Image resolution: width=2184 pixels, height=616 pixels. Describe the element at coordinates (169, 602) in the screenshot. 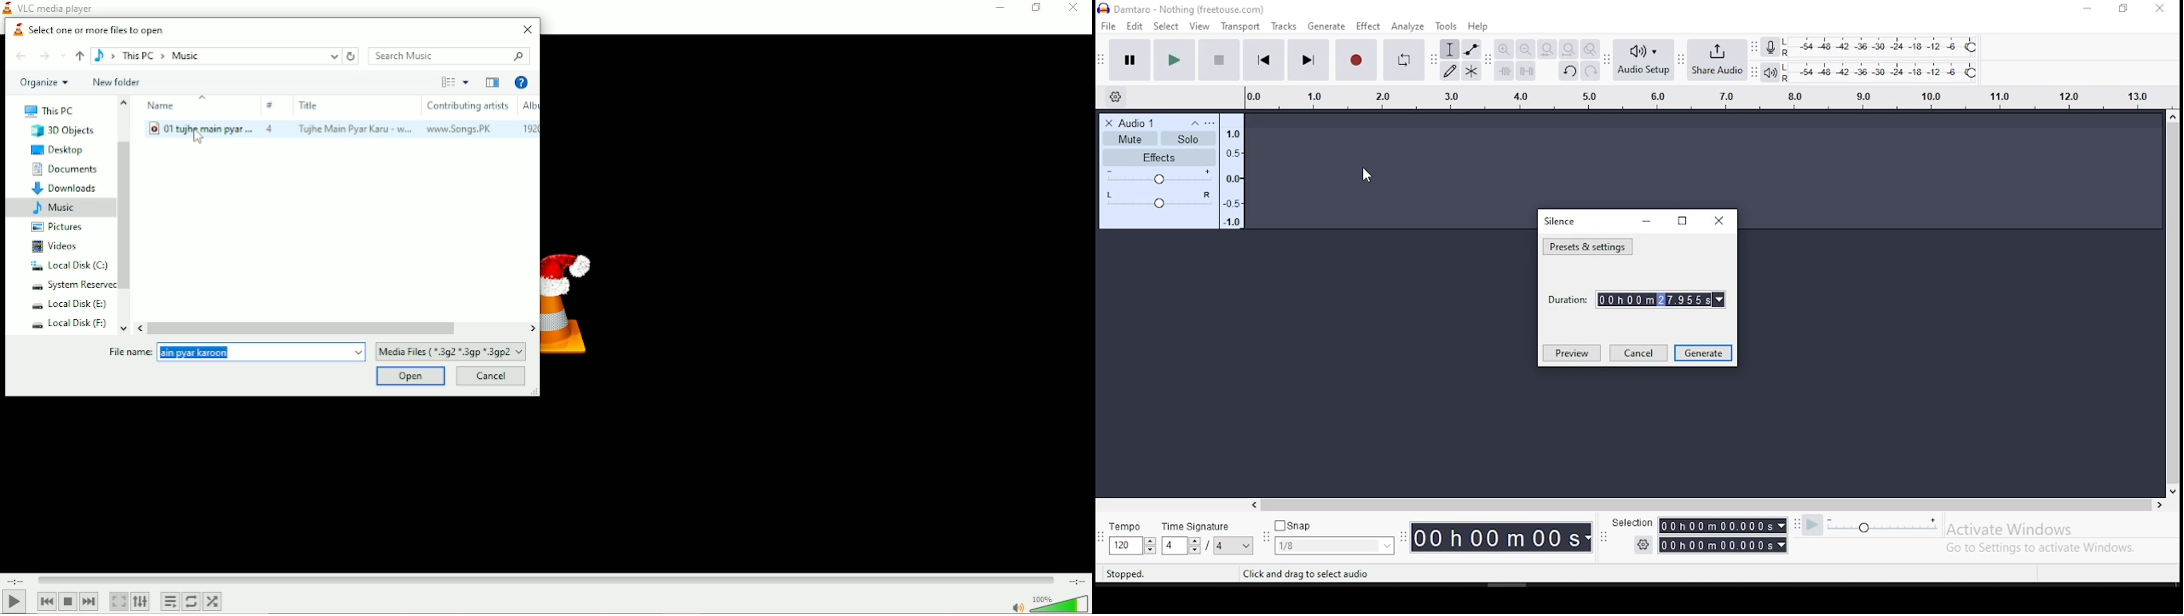

I see `Toggle playlist` at that location.